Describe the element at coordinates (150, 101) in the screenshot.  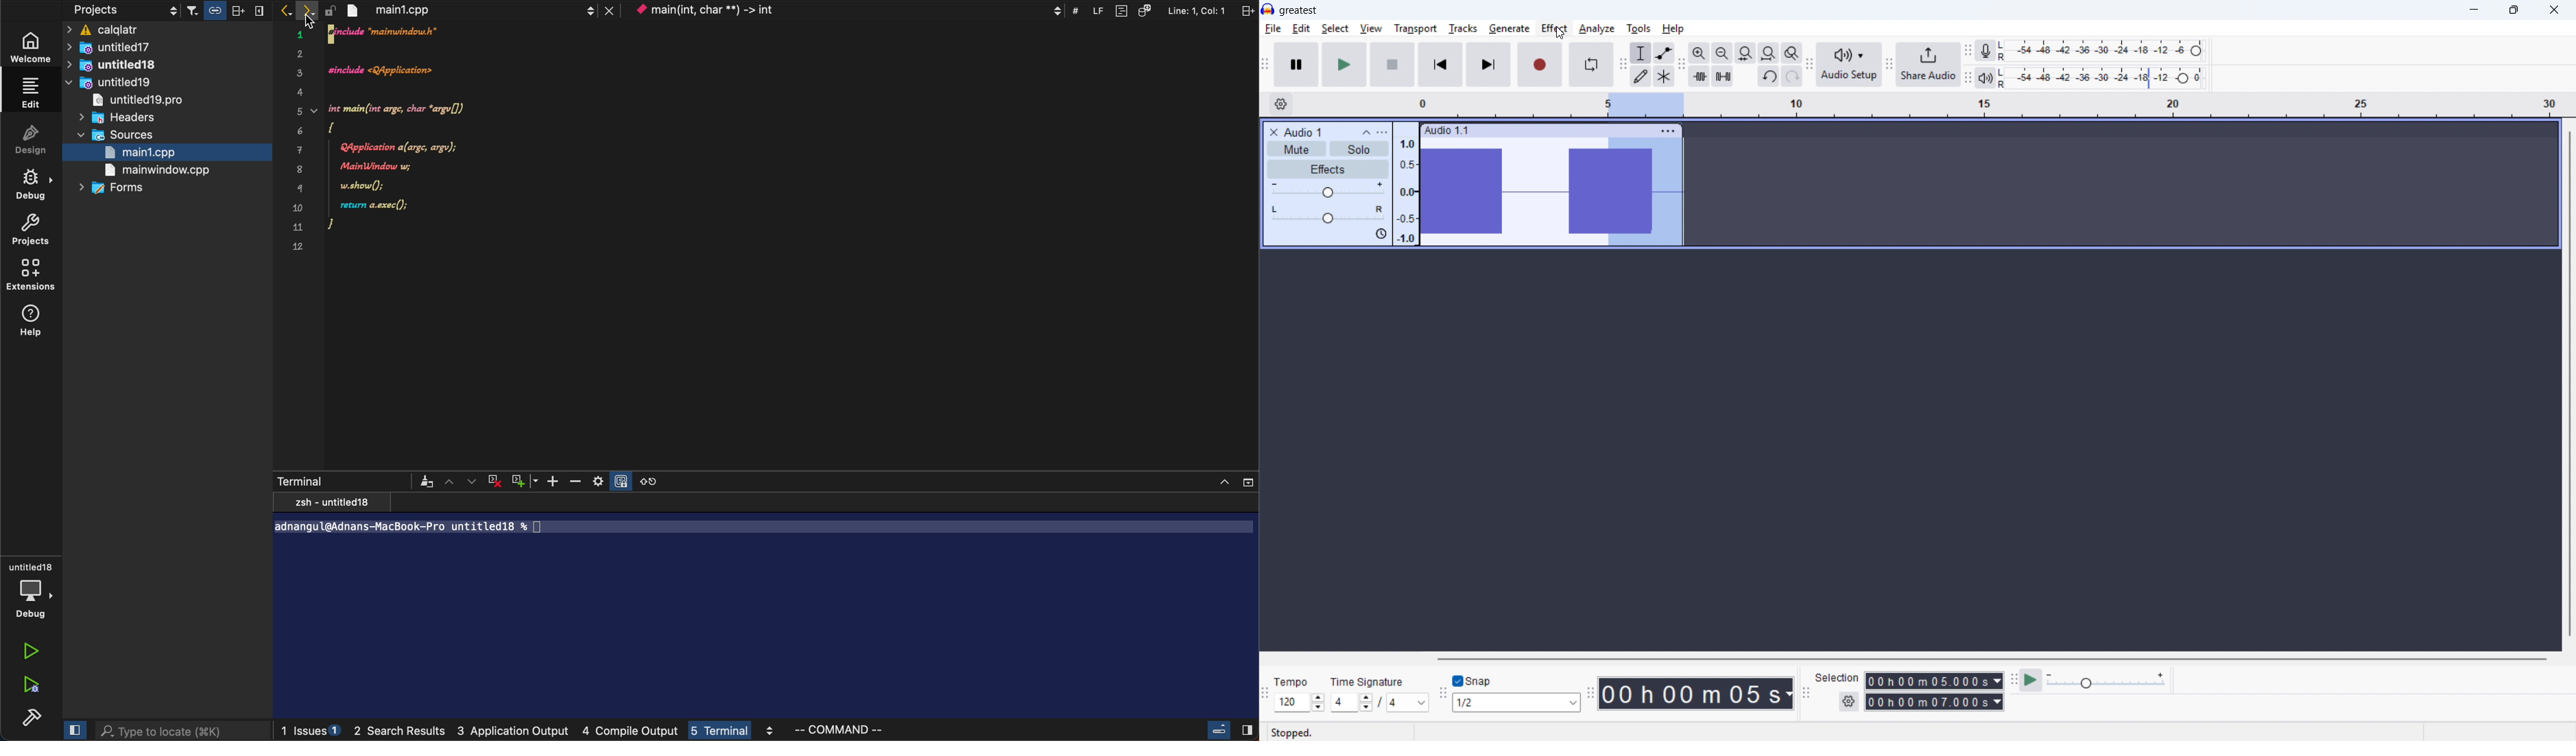
I see `untitled19 pro` at that location.